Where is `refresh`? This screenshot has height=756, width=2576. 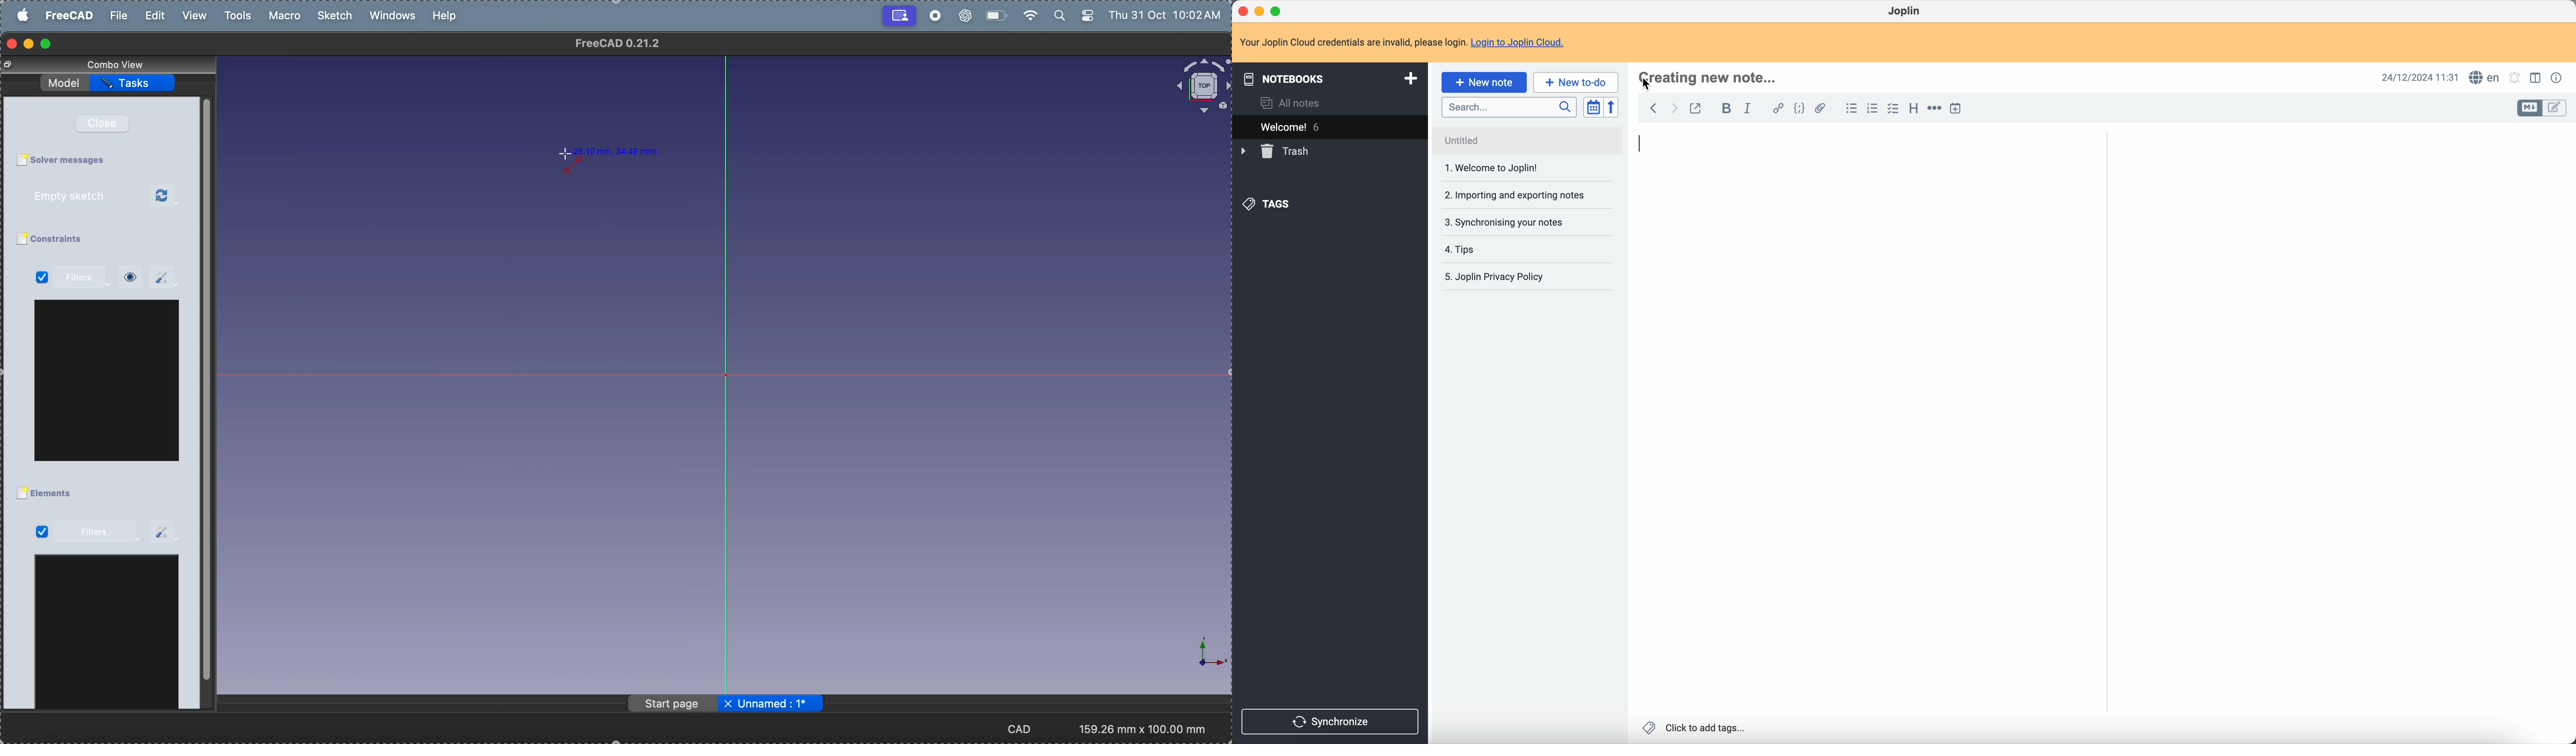
refresh is located at coordinates (165, 196).